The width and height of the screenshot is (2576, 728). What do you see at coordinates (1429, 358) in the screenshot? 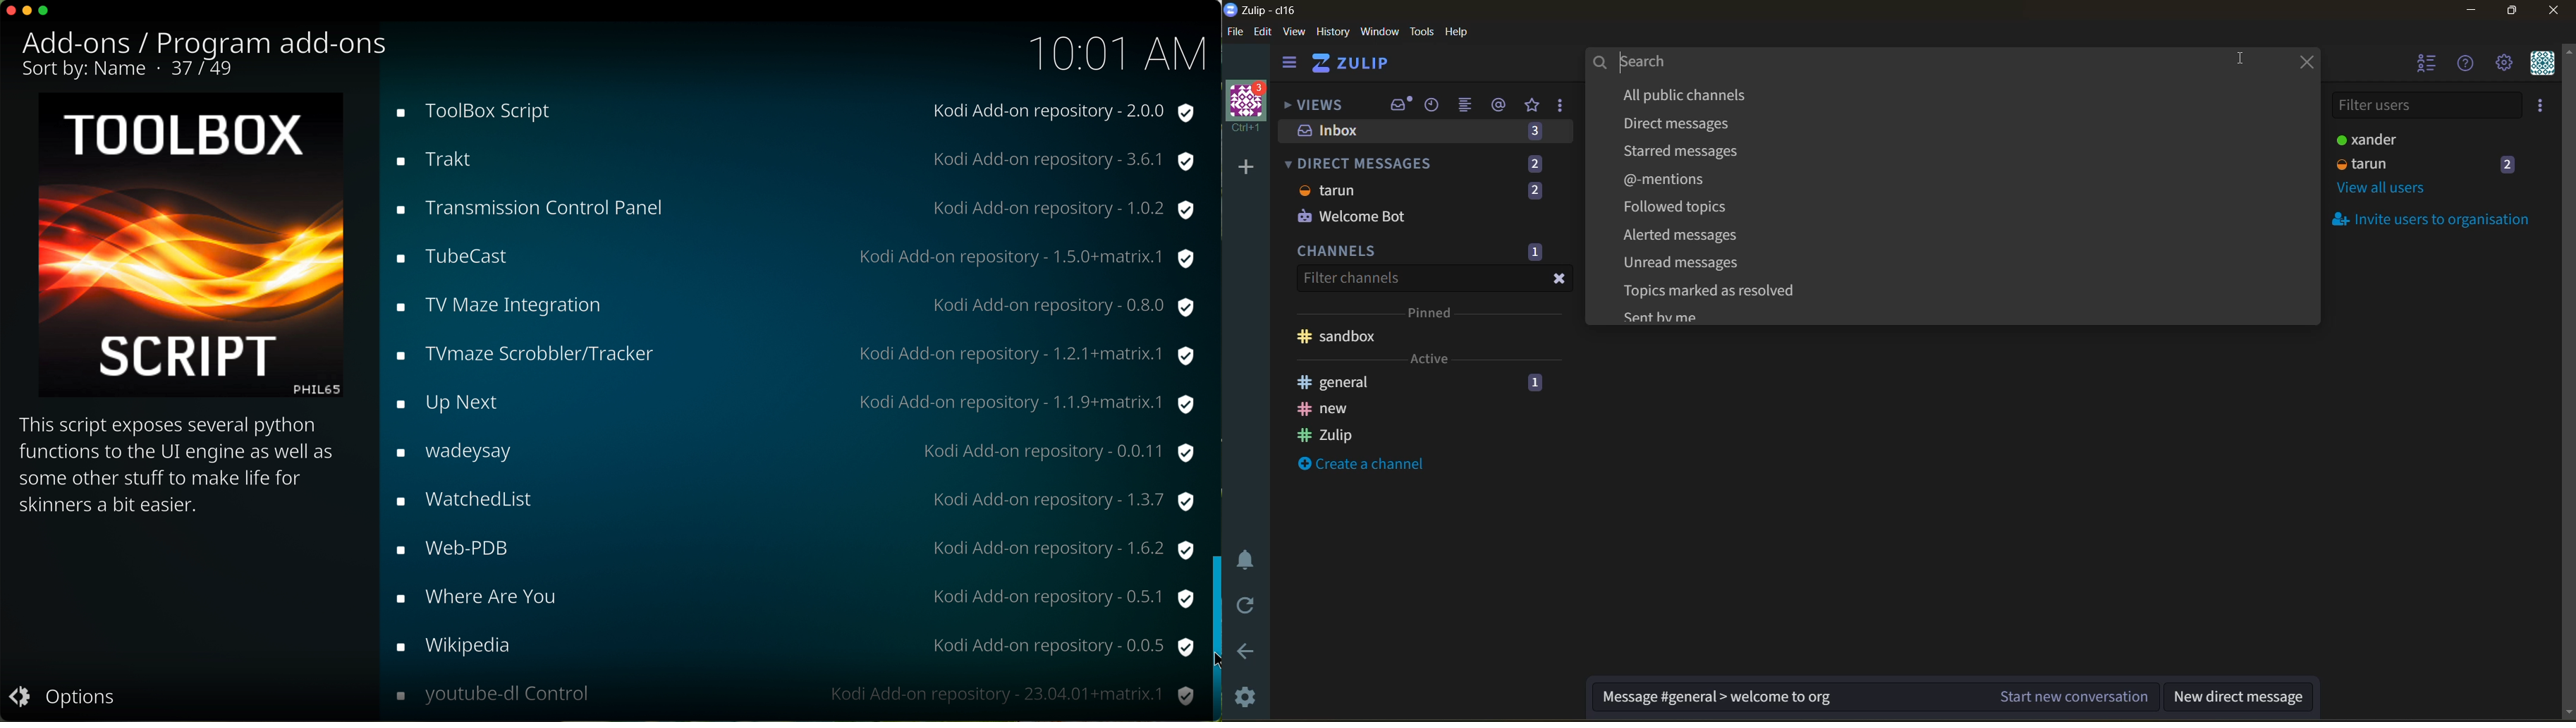
I see `Active` at bounding box center [1429, 358].